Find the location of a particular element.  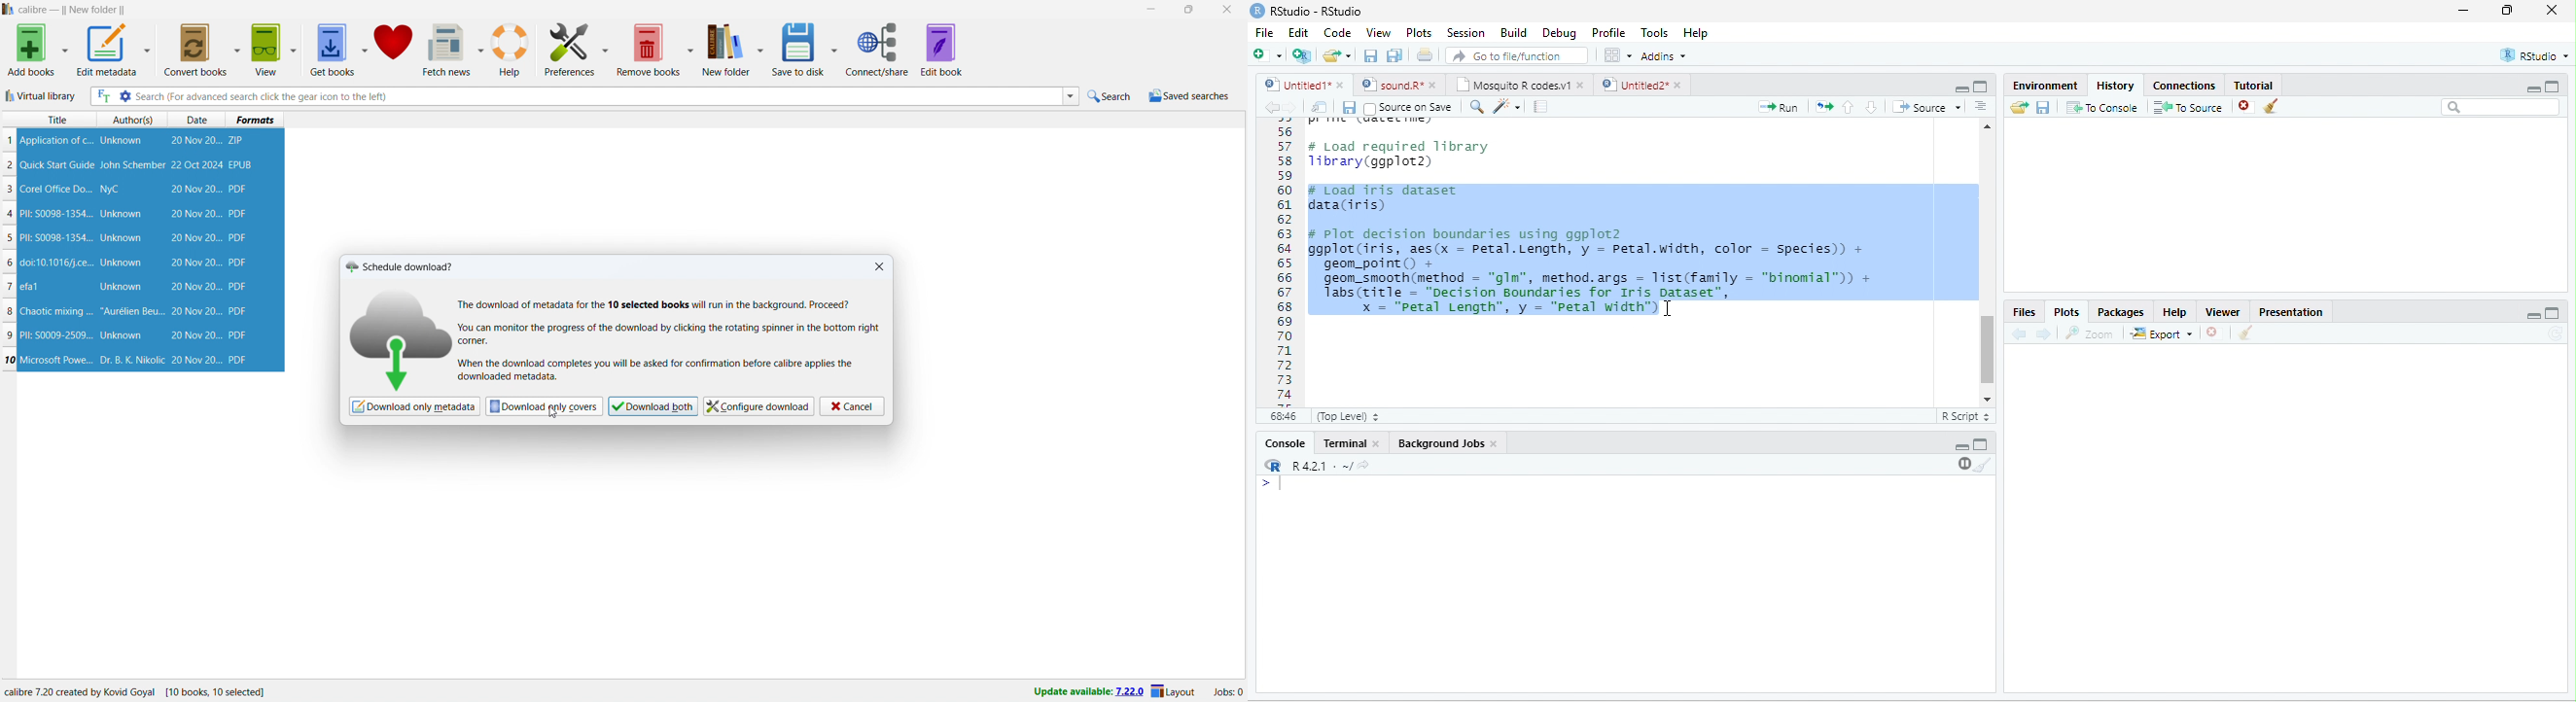

back is located at coordinates (2018, 334).